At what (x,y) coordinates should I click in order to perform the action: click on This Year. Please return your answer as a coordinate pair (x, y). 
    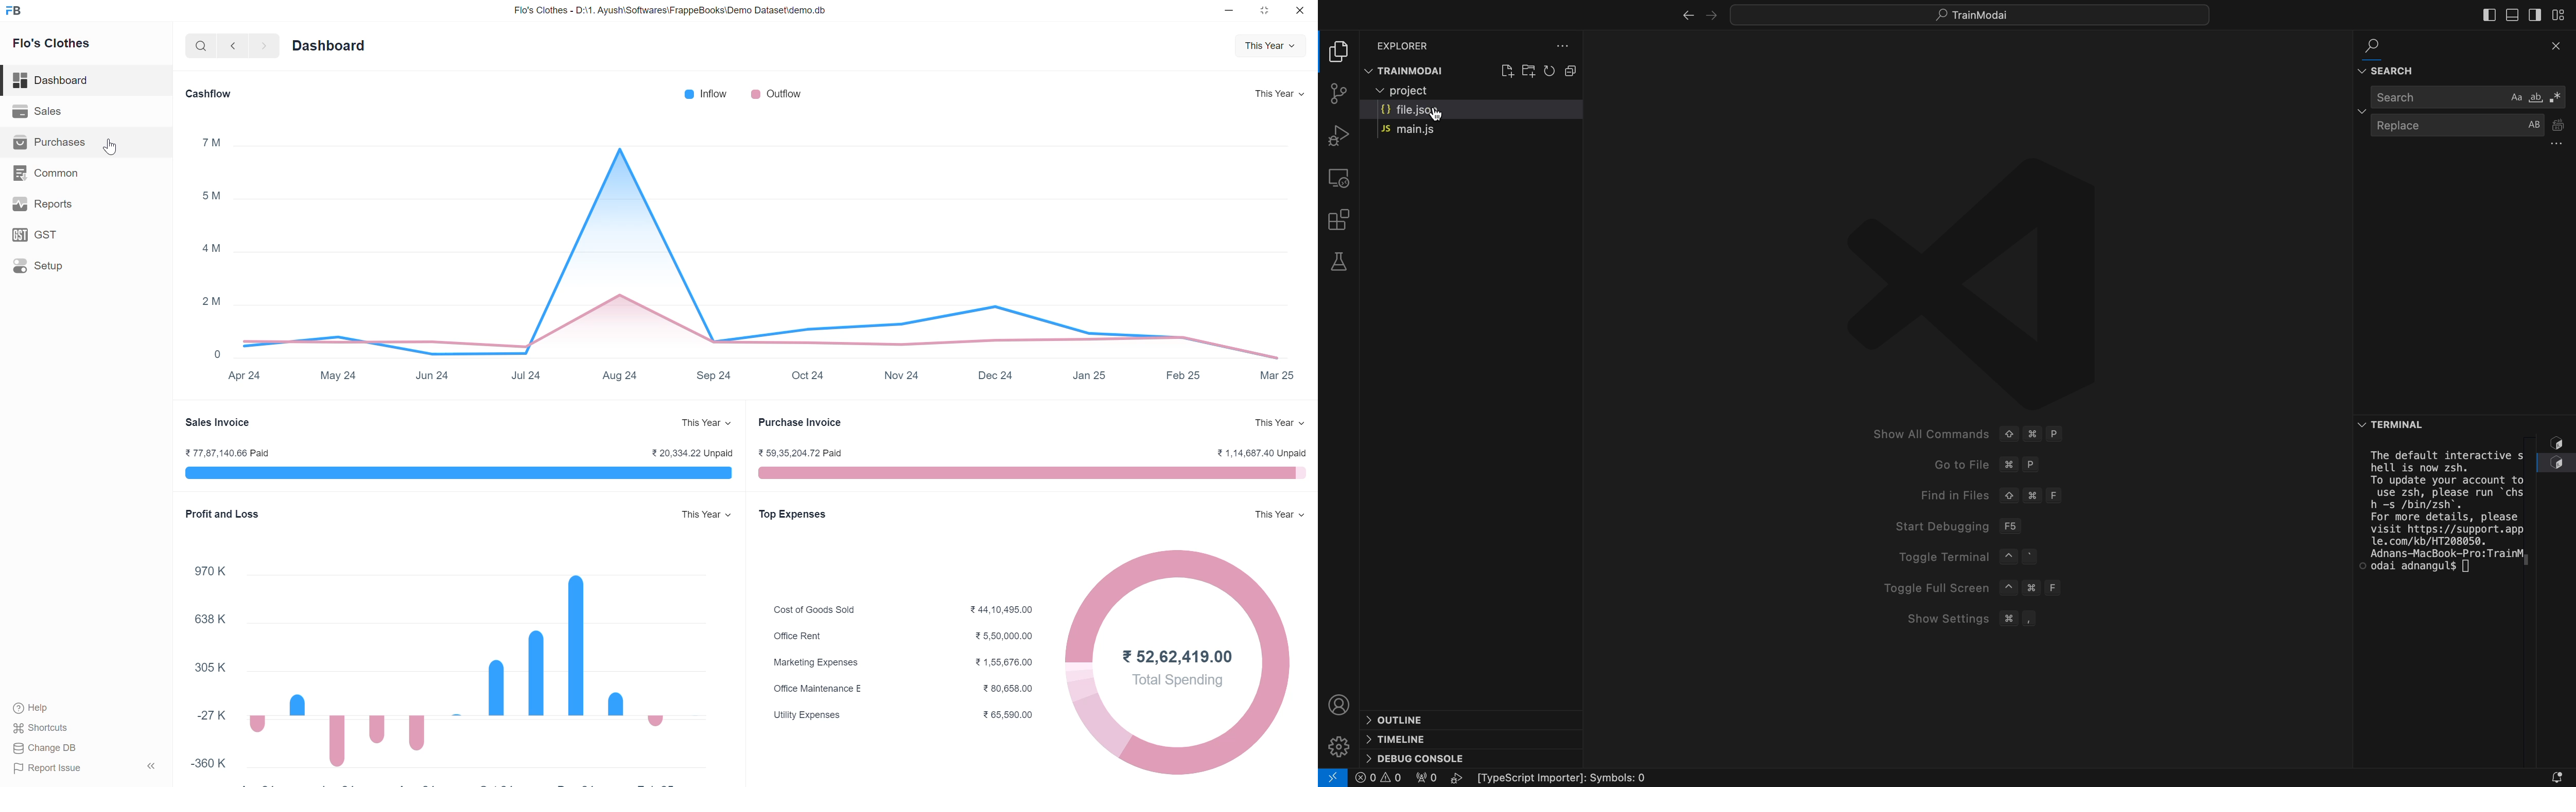
    Looking at the image, I should click on (1280, 94).